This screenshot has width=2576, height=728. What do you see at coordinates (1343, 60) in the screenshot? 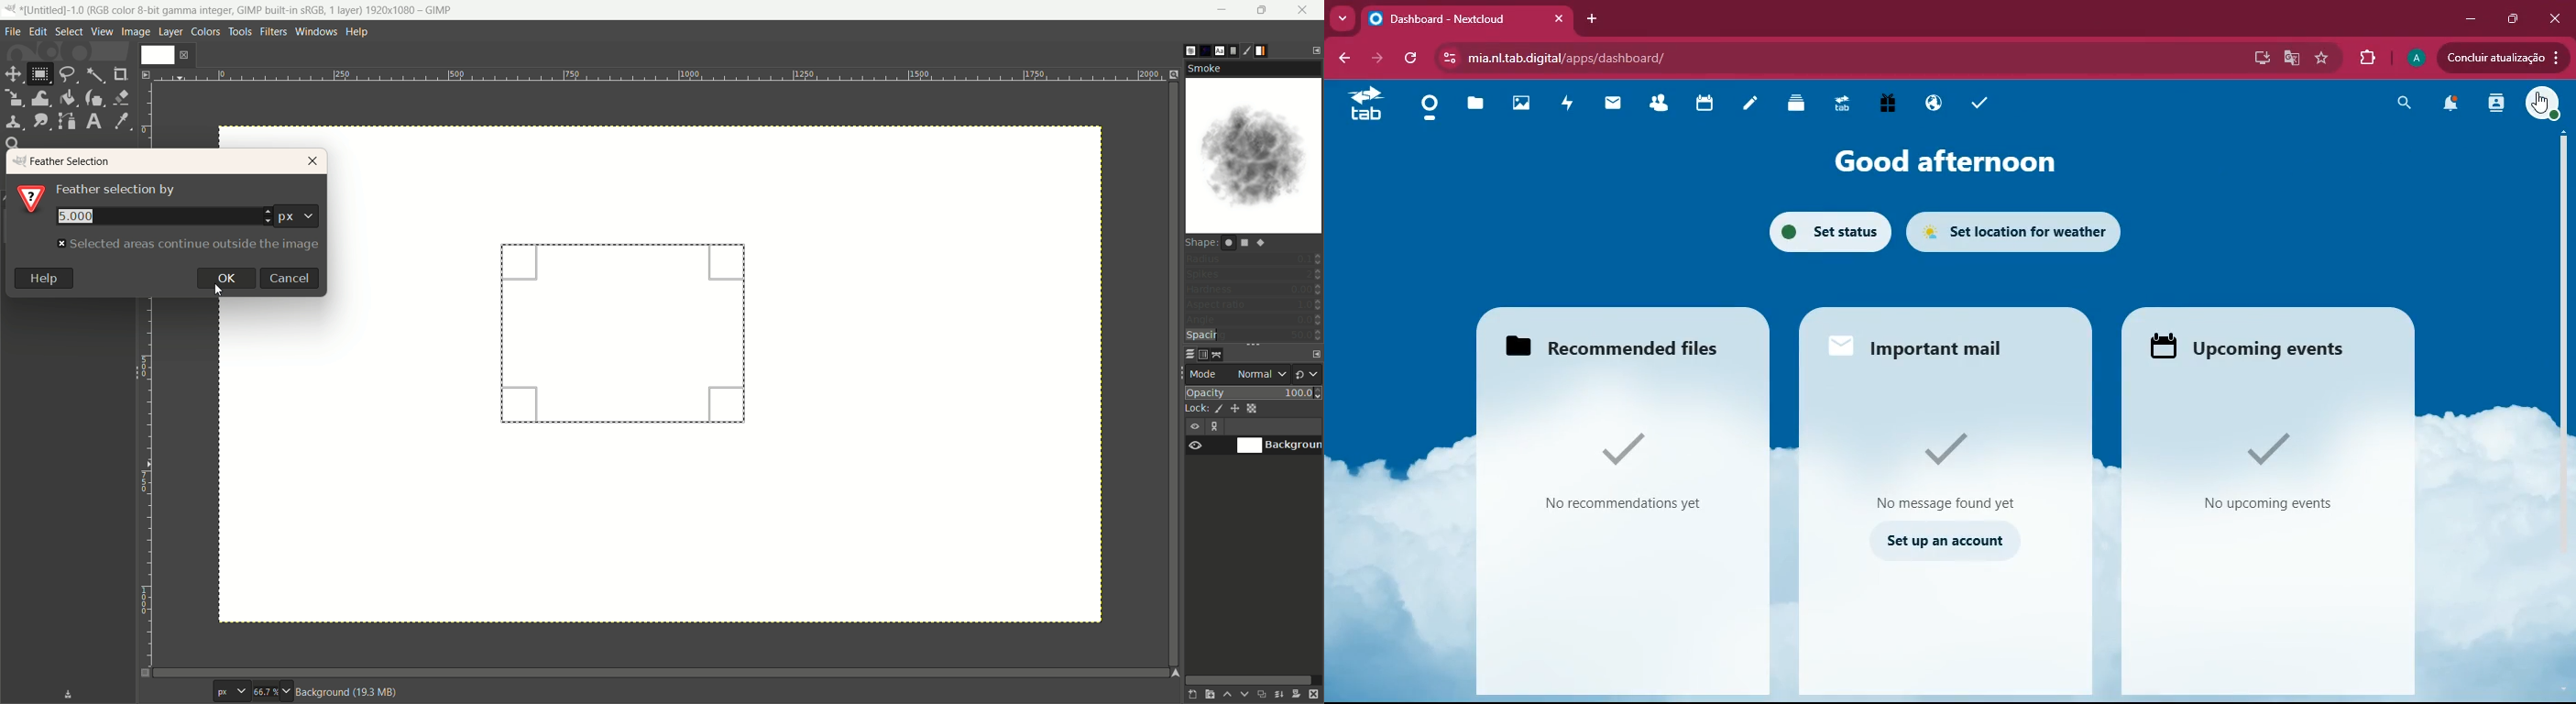
I see `bacj` at bounding box center [1343, 60].